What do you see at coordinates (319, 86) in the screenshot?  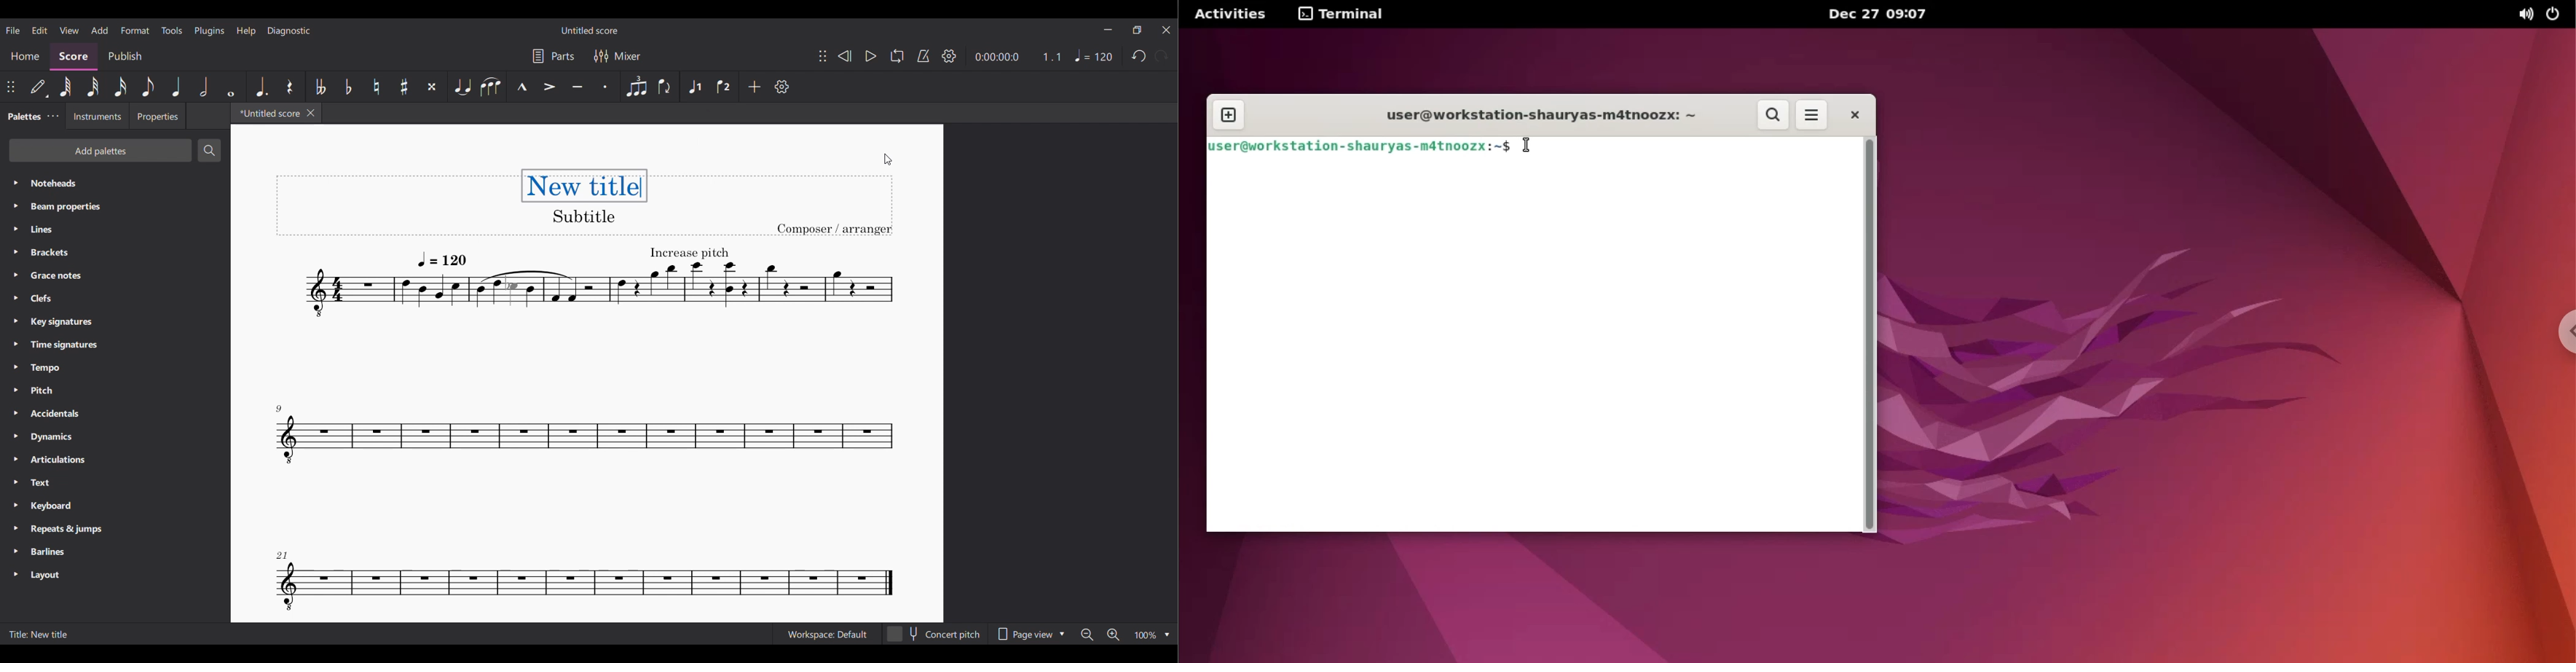 I see `Toggle double flat` at bounding box center [319, 86].